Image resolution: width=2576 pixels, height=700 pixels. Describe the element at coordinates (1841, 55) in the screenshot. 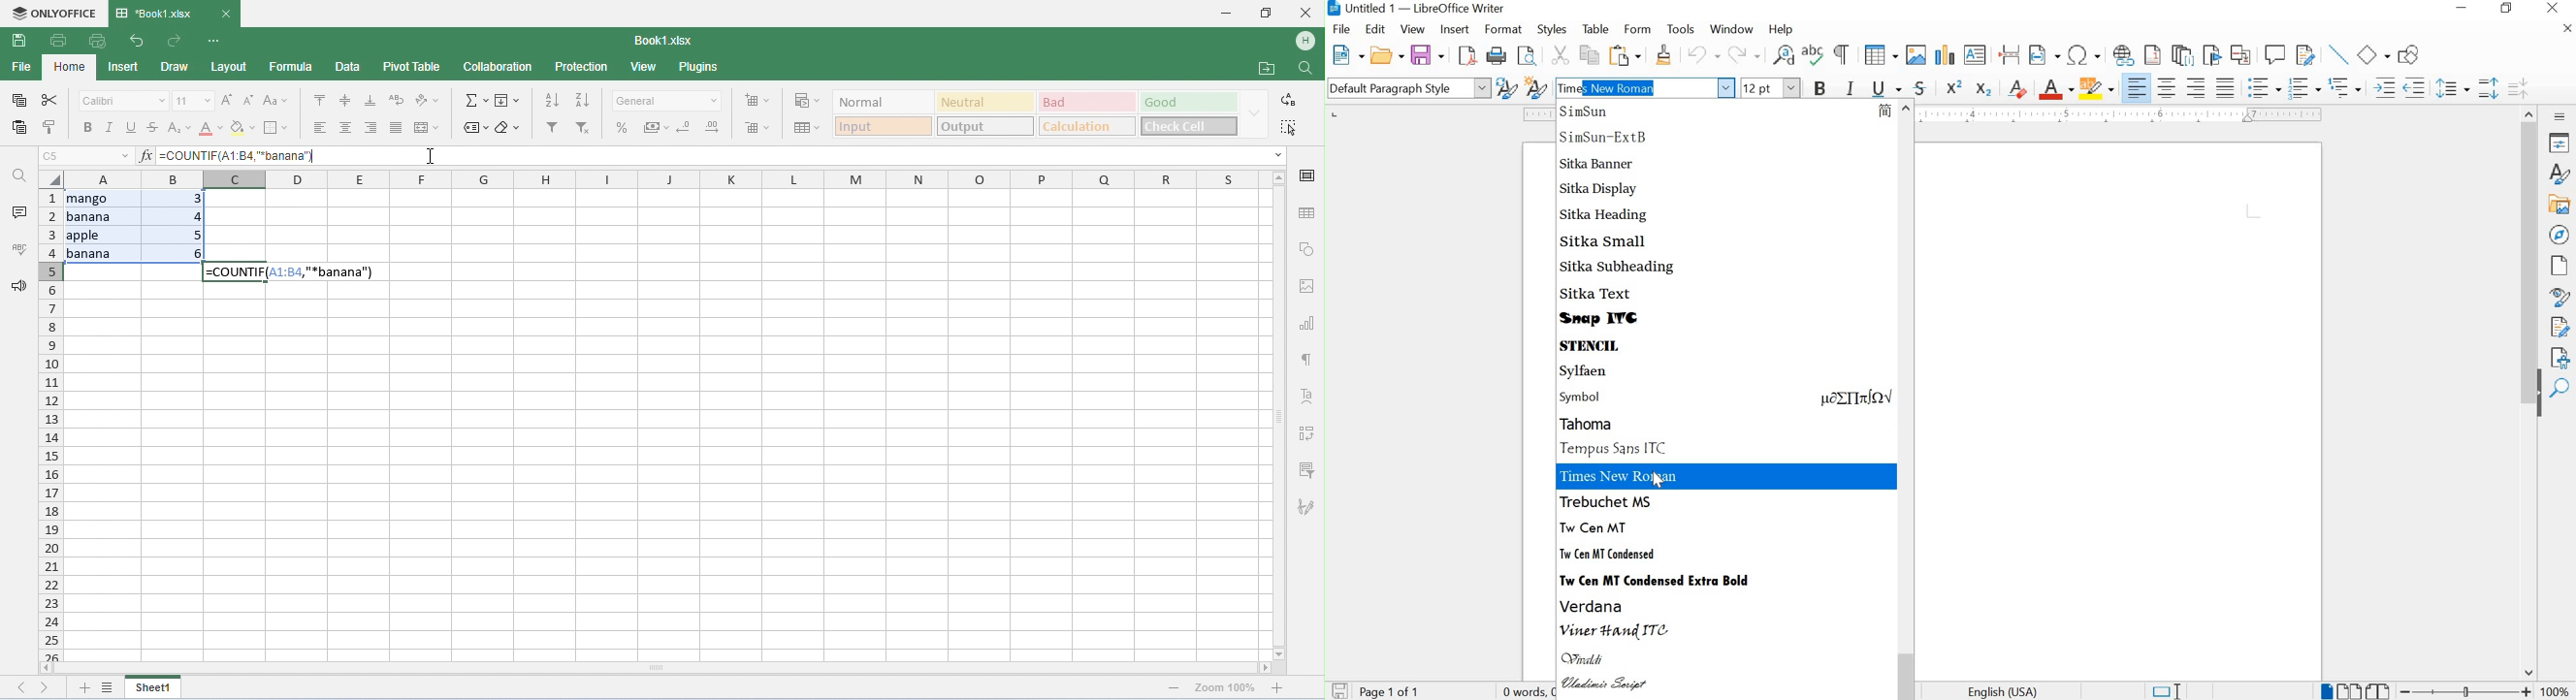

I see `TOGGLE FORMATTING MARKS` at that location.